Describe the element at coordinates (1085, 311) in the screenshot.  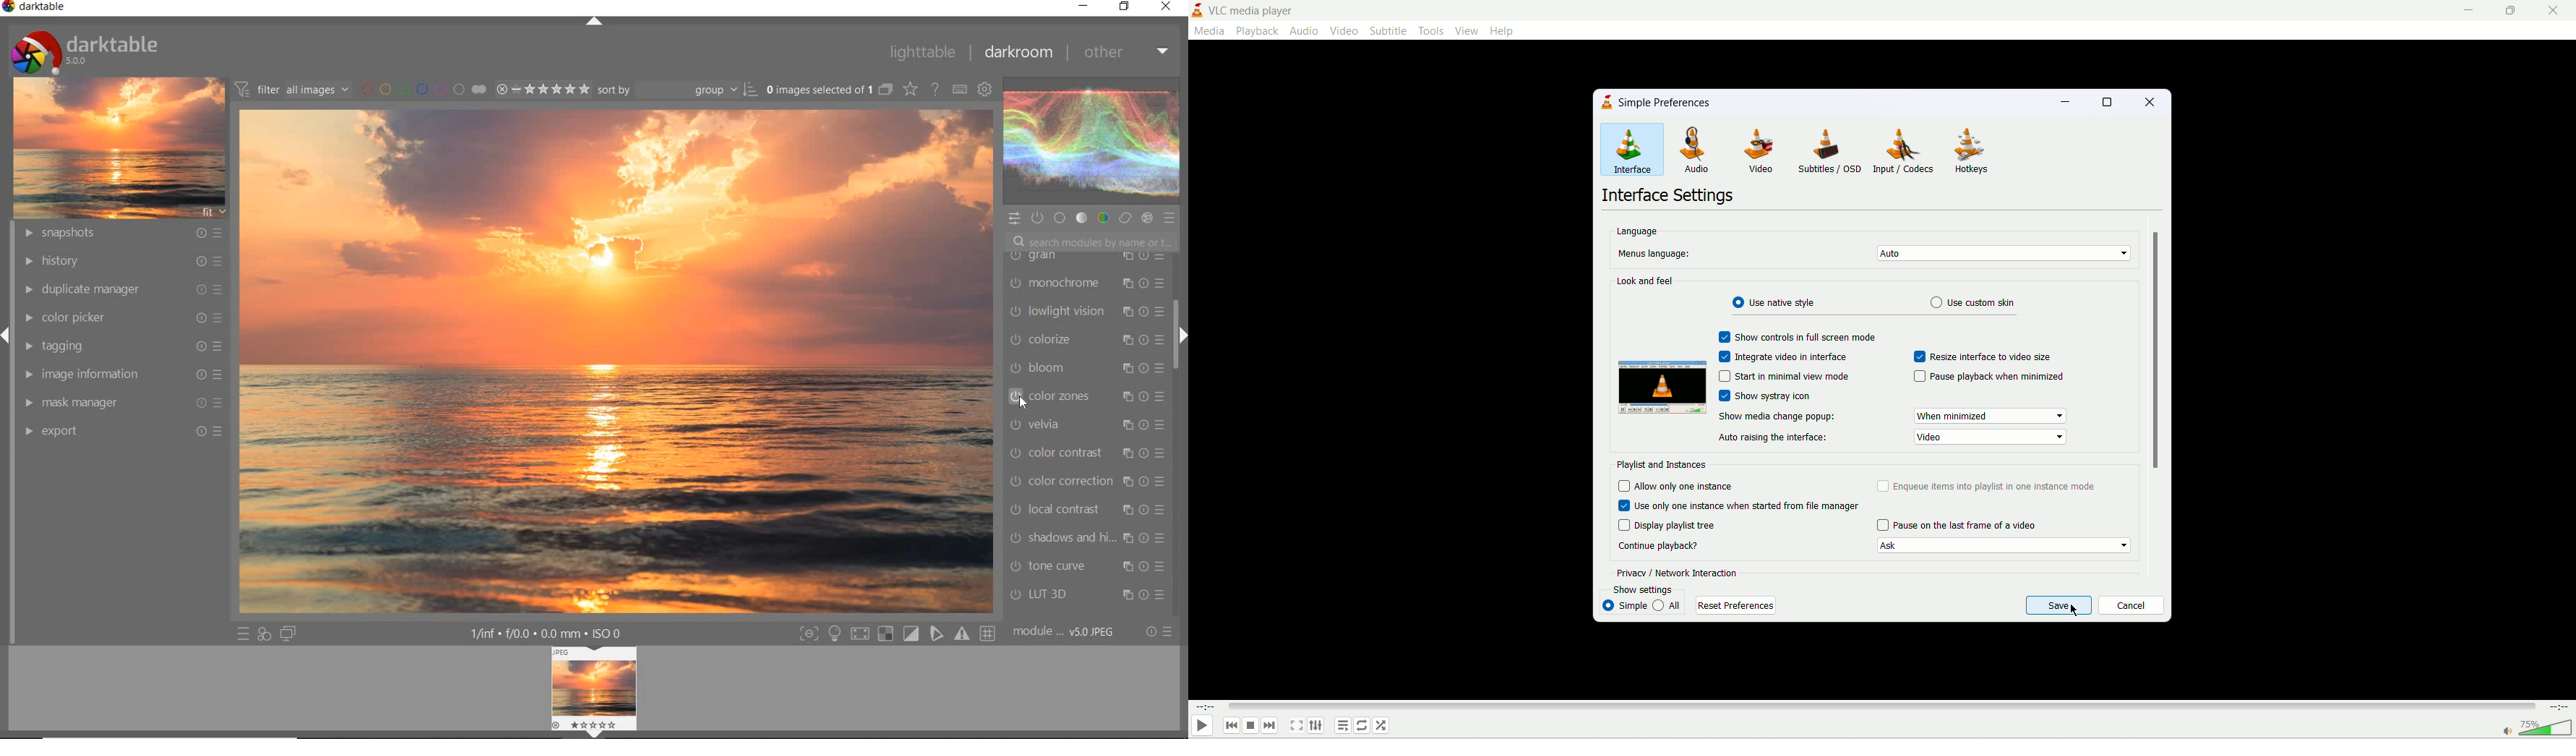
I see `lowlight vision` at that location.